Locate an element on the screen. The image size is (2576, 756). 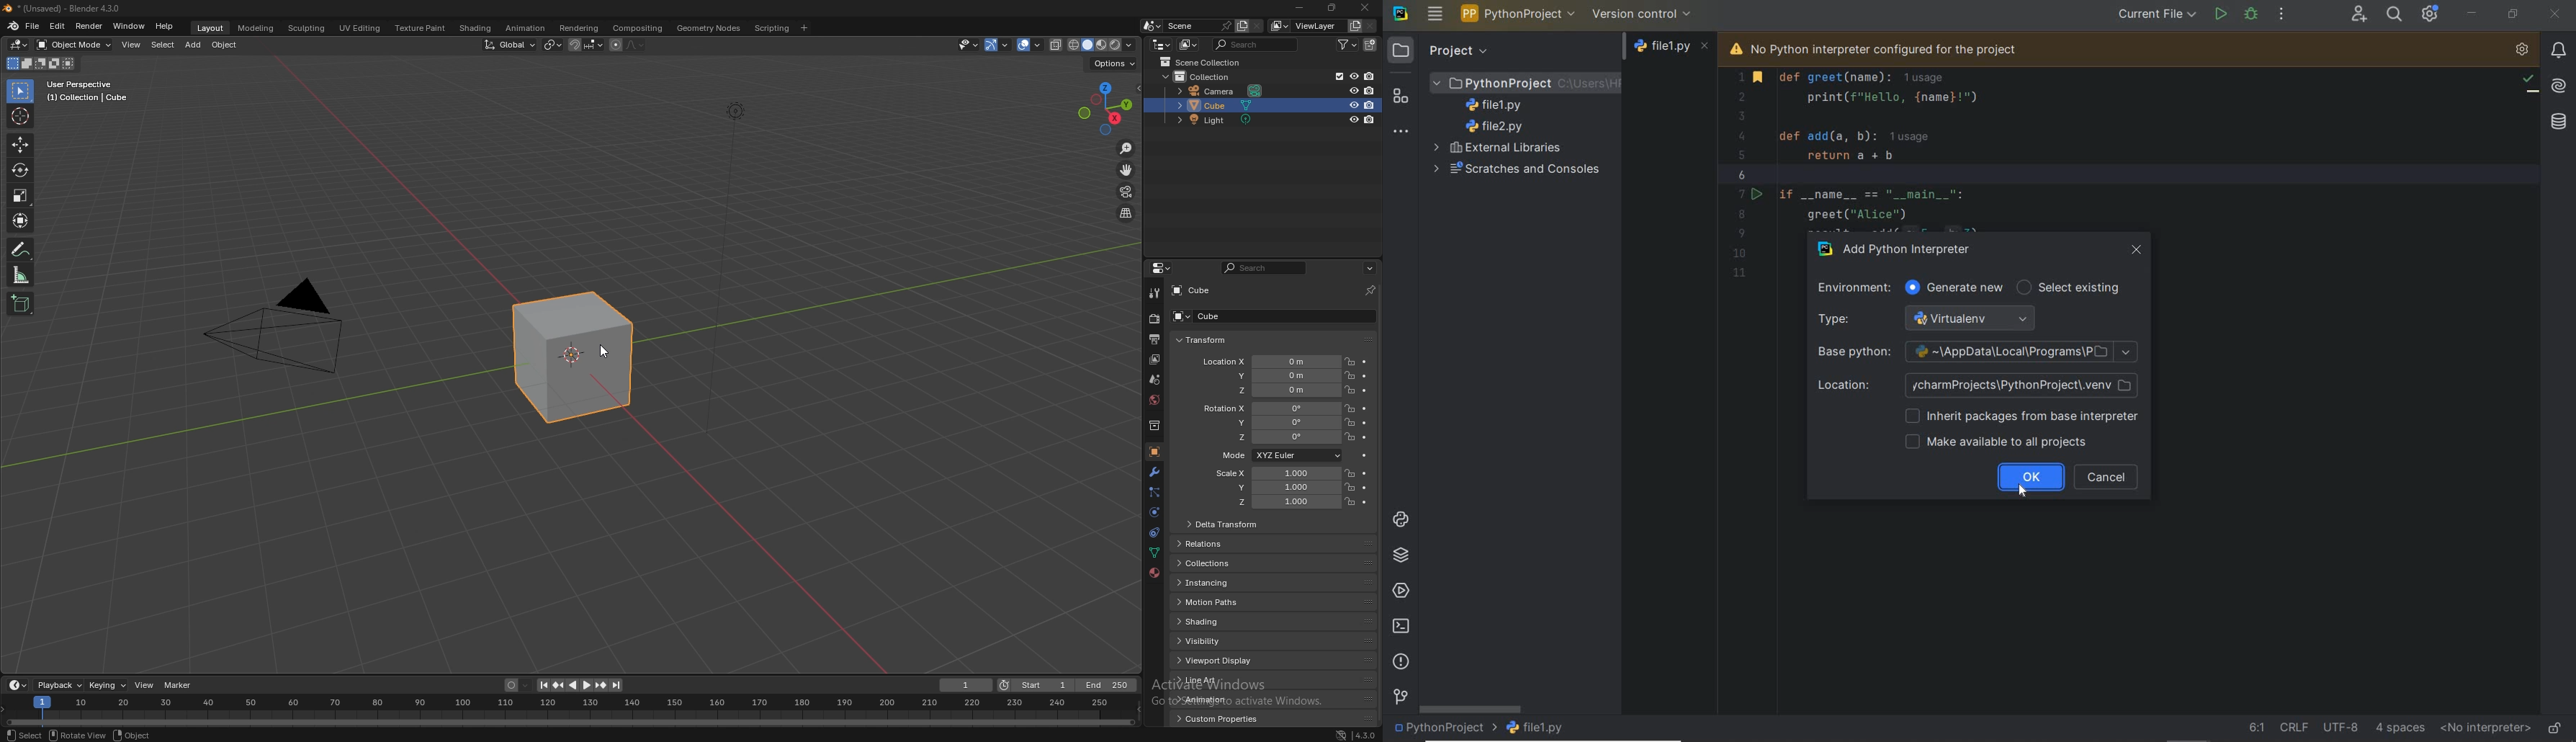
add cube is located at coordinates (22, 304).